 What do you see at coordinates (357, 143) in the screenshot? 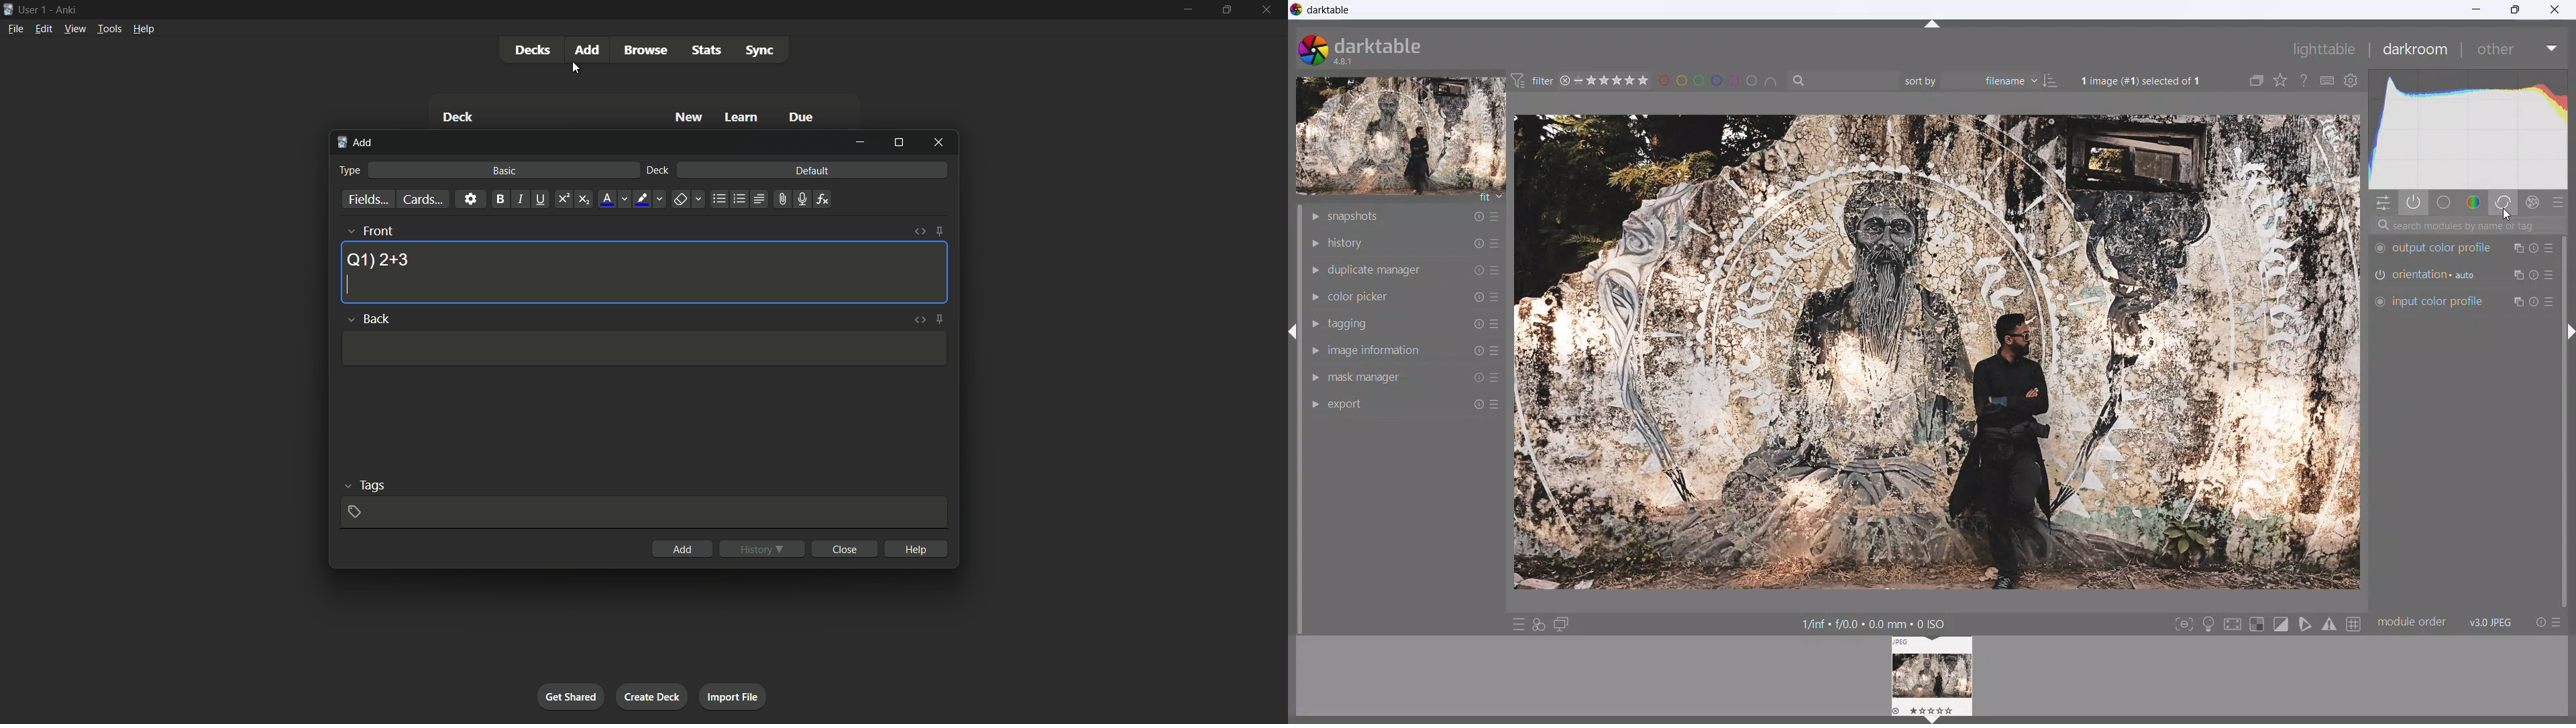
I see `add` at bounding box center [357, 143].